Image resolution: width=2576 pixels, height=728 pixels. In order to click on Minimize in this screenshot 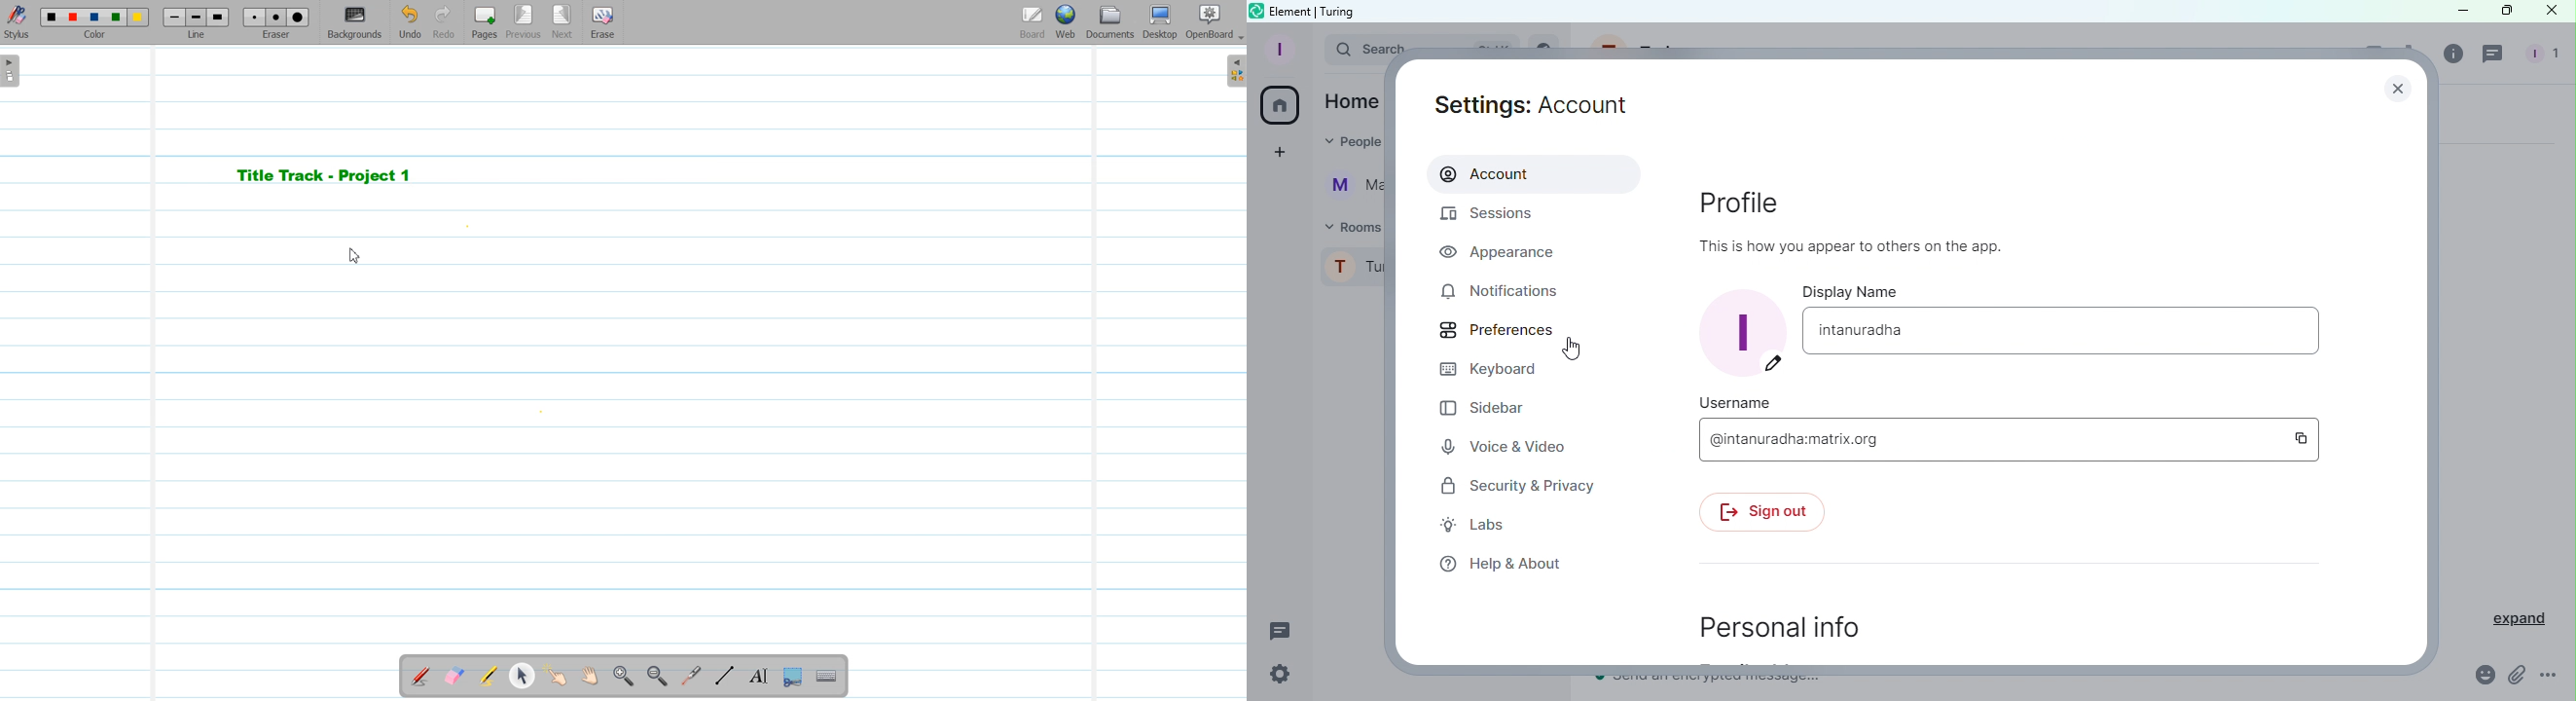, I will do `click(2450, 12)`.